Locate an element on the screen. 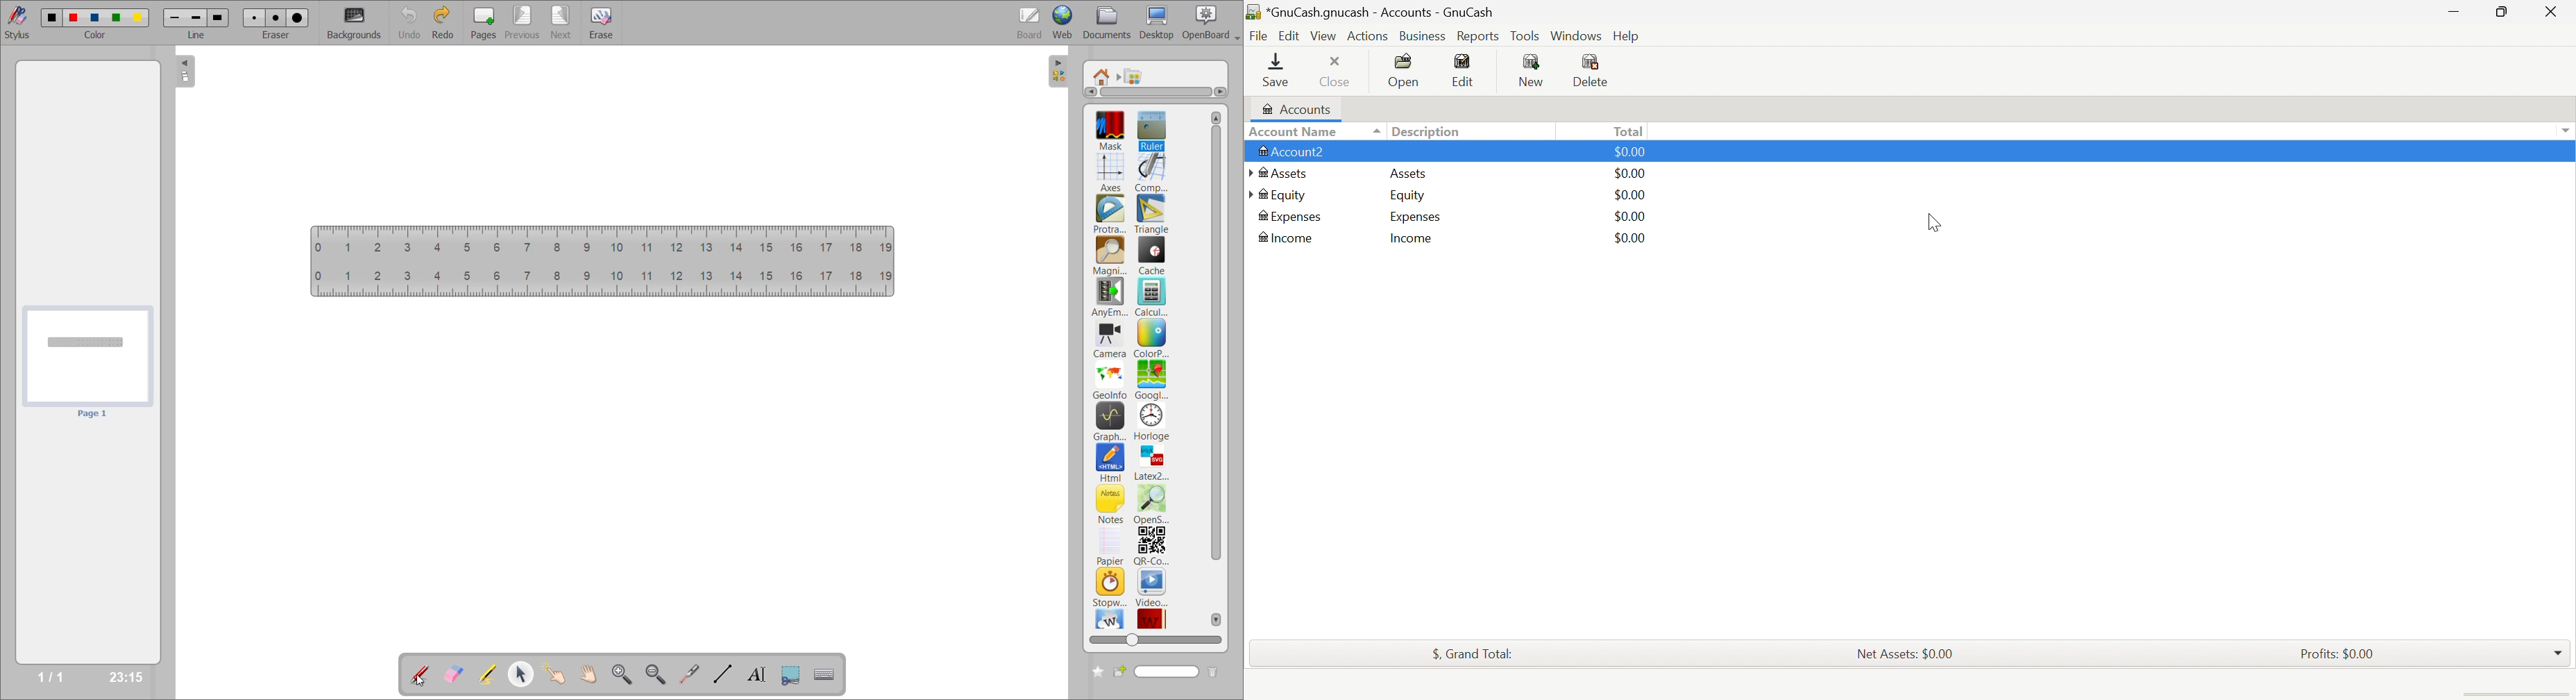 The image size is (2576, 700). Close is located at coordinates (1338, 71).